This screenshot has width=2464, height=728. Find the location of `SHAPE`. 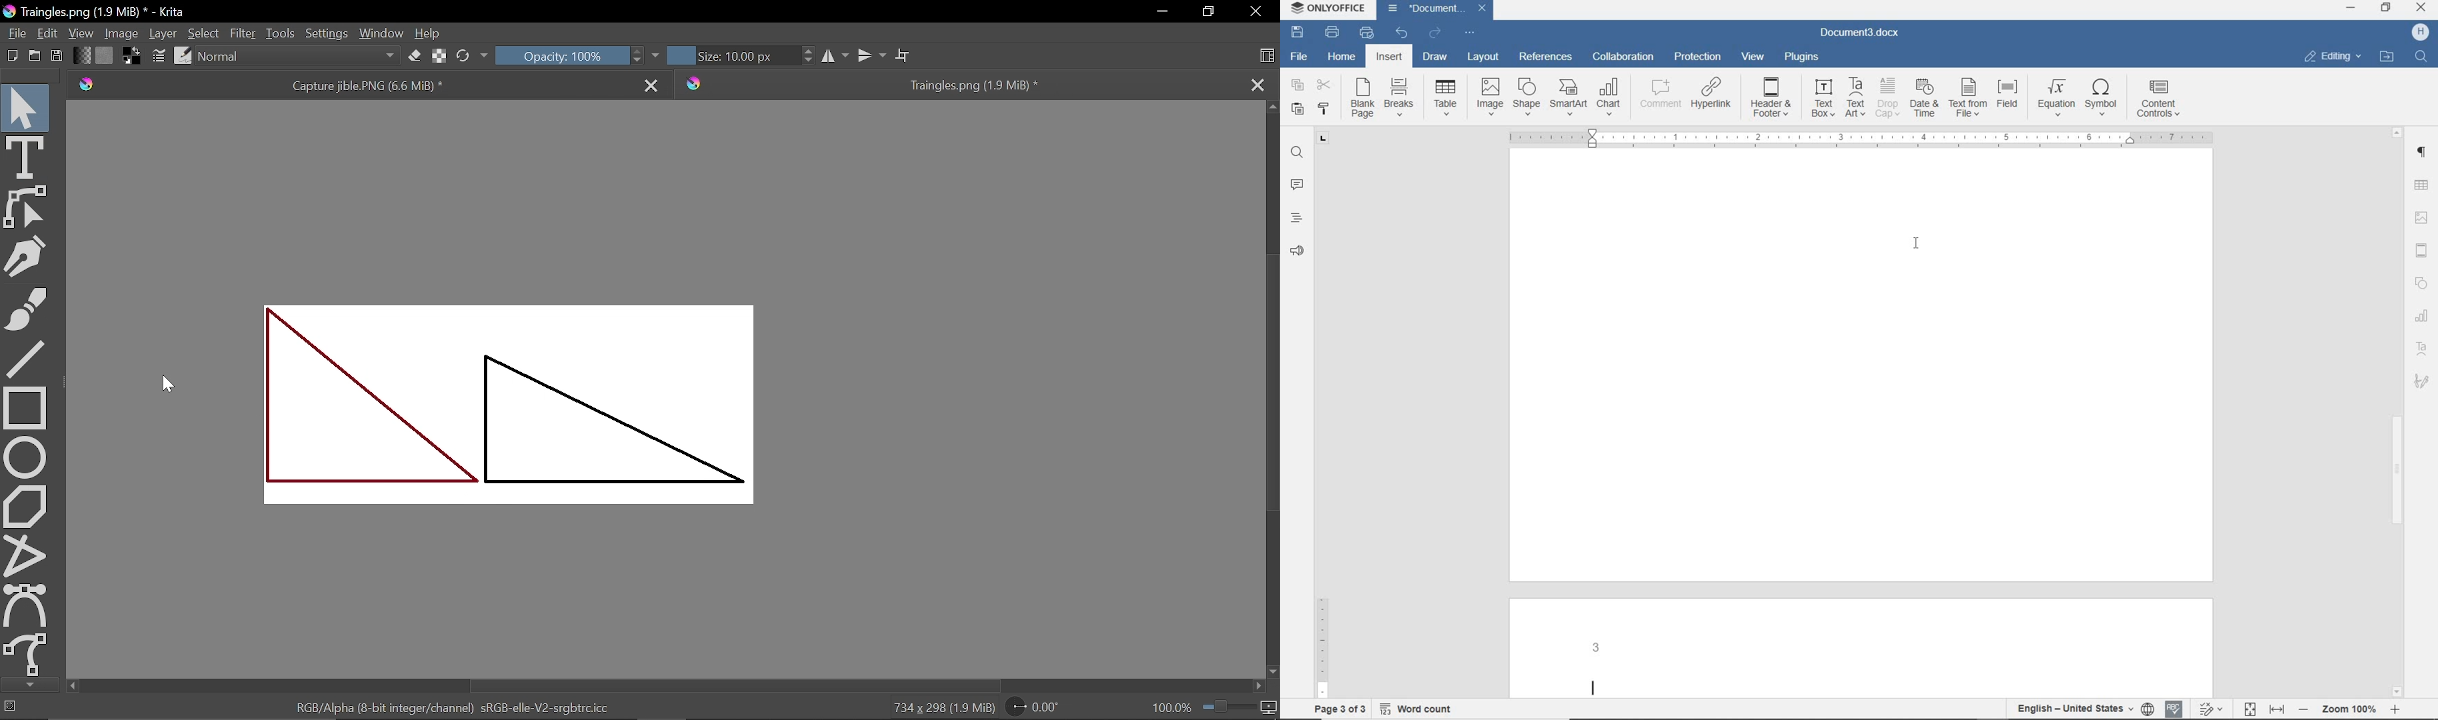

SHAPE is located at coordinates (1526, 99).